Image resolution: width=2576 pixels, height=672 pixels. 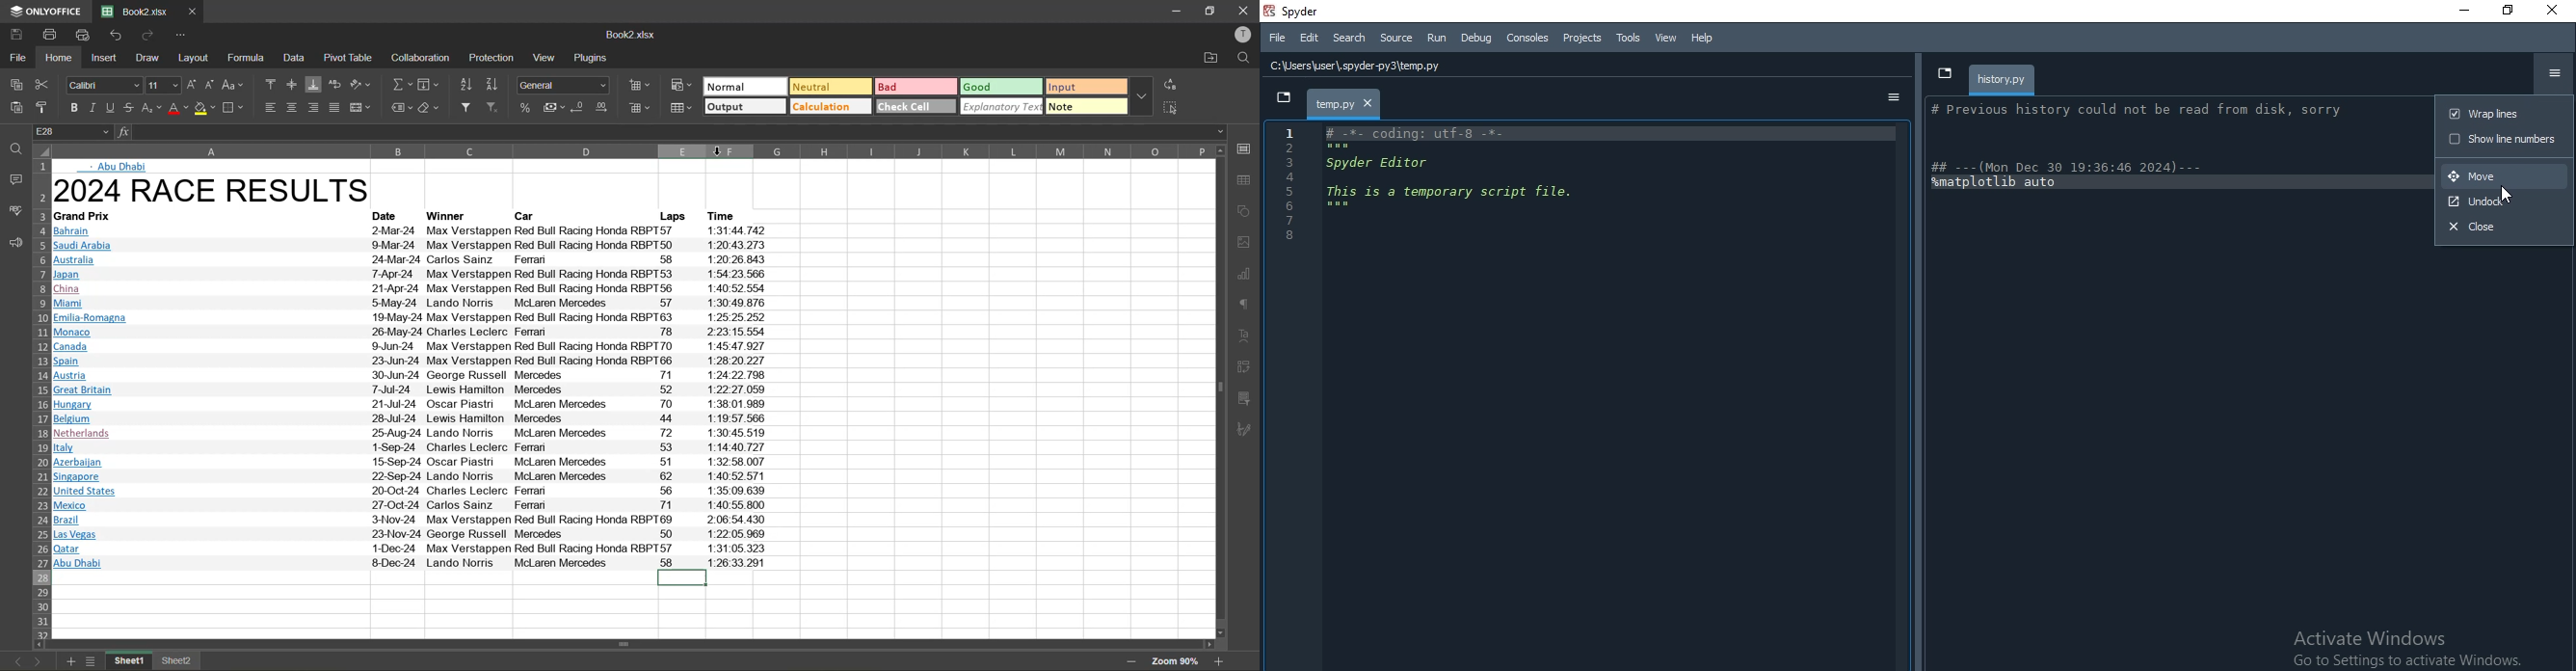 I want to click on row numbers, so click(x=39, y=397).